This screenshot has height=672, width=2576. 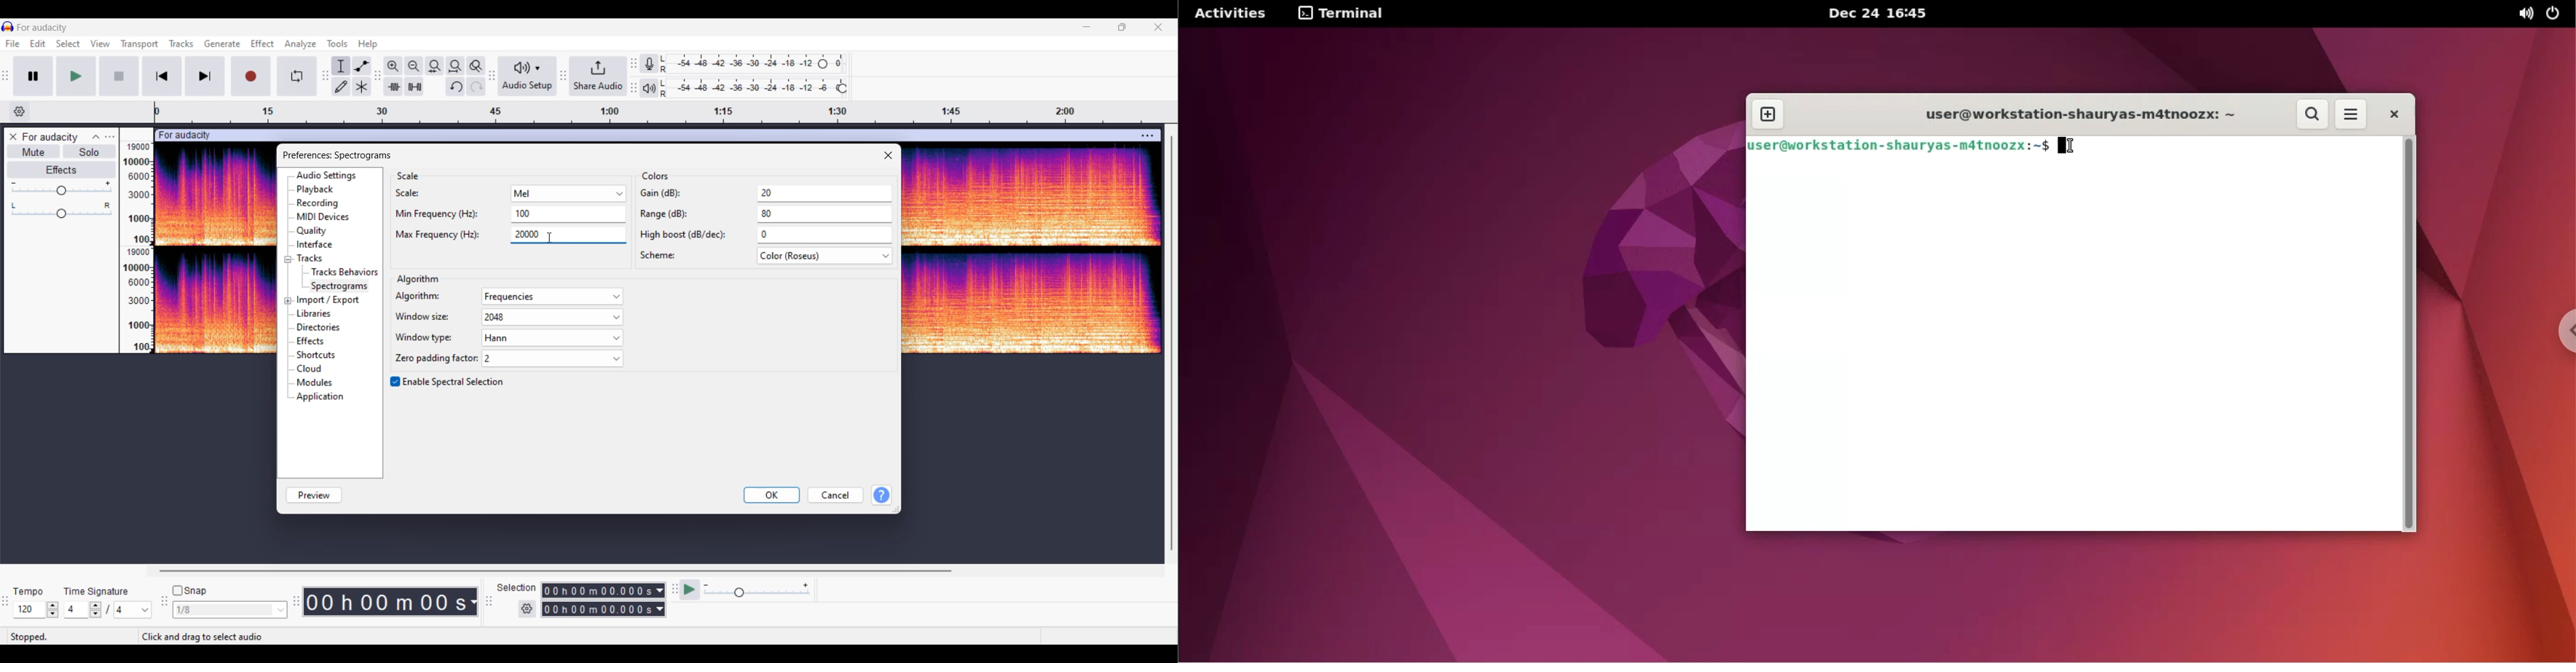 I want to click on applications, so click(x=322, y=397).